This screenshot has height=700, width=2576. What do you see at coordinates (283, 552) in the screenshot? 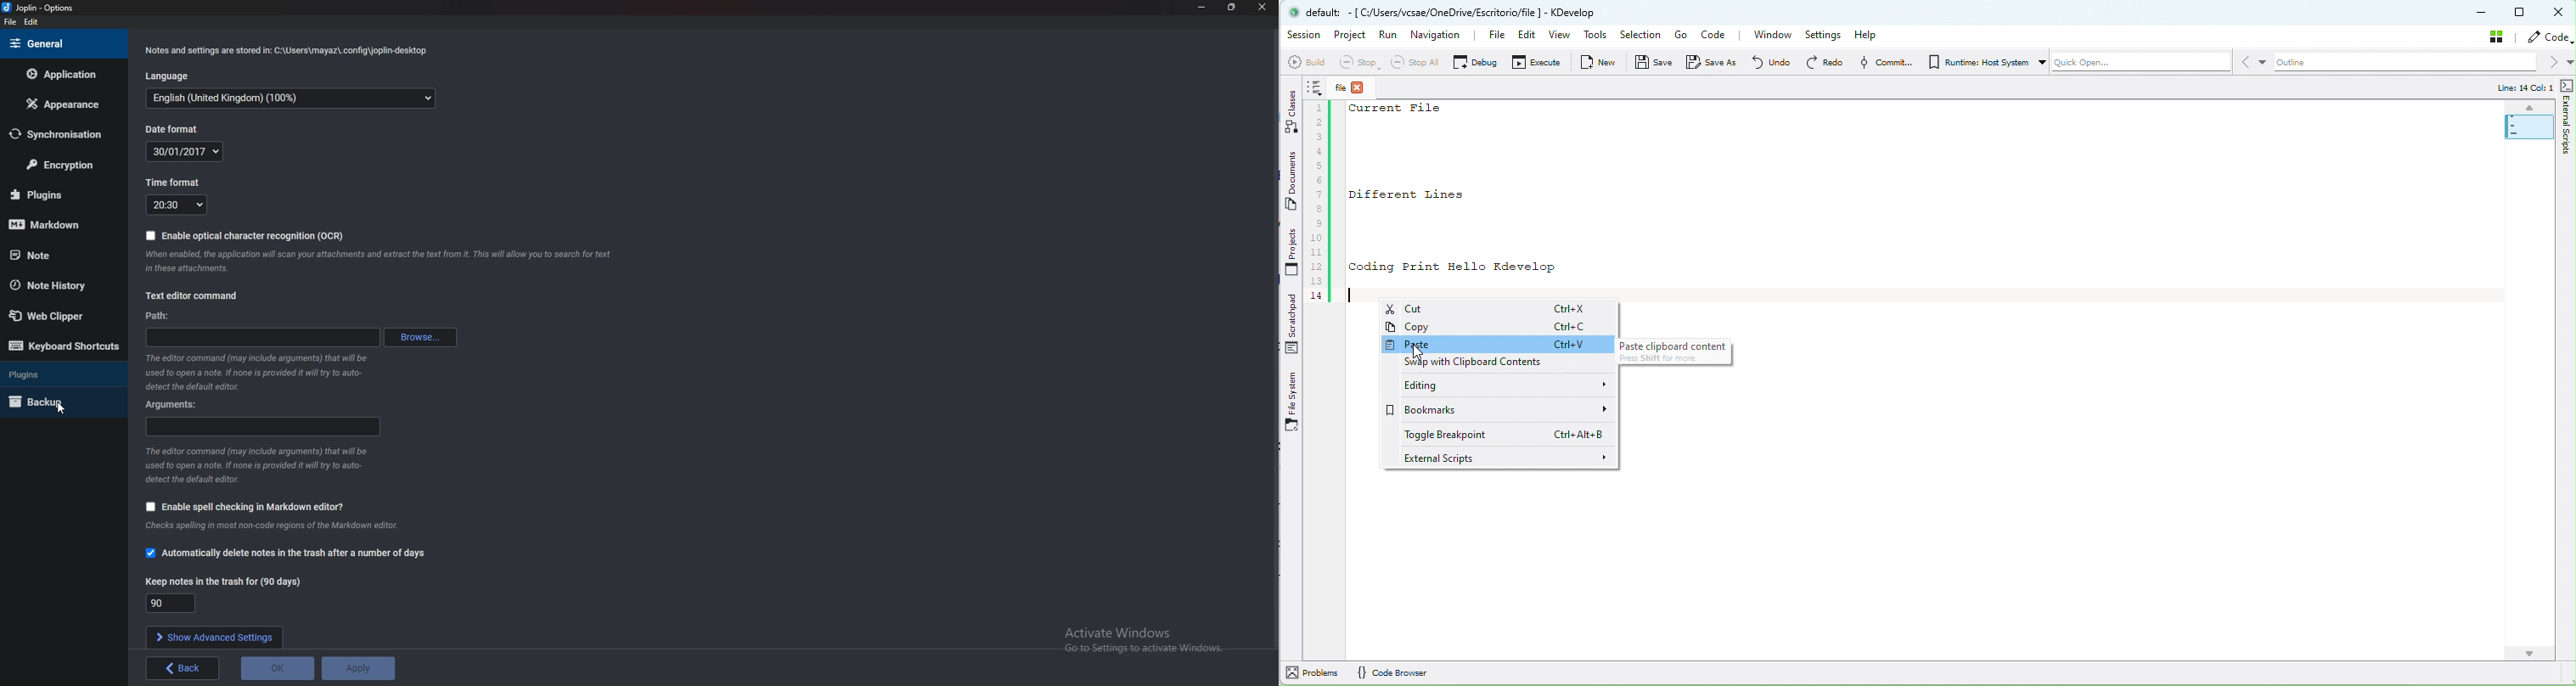
I see `Automatically delete notes` at bounding box center [283, 552].